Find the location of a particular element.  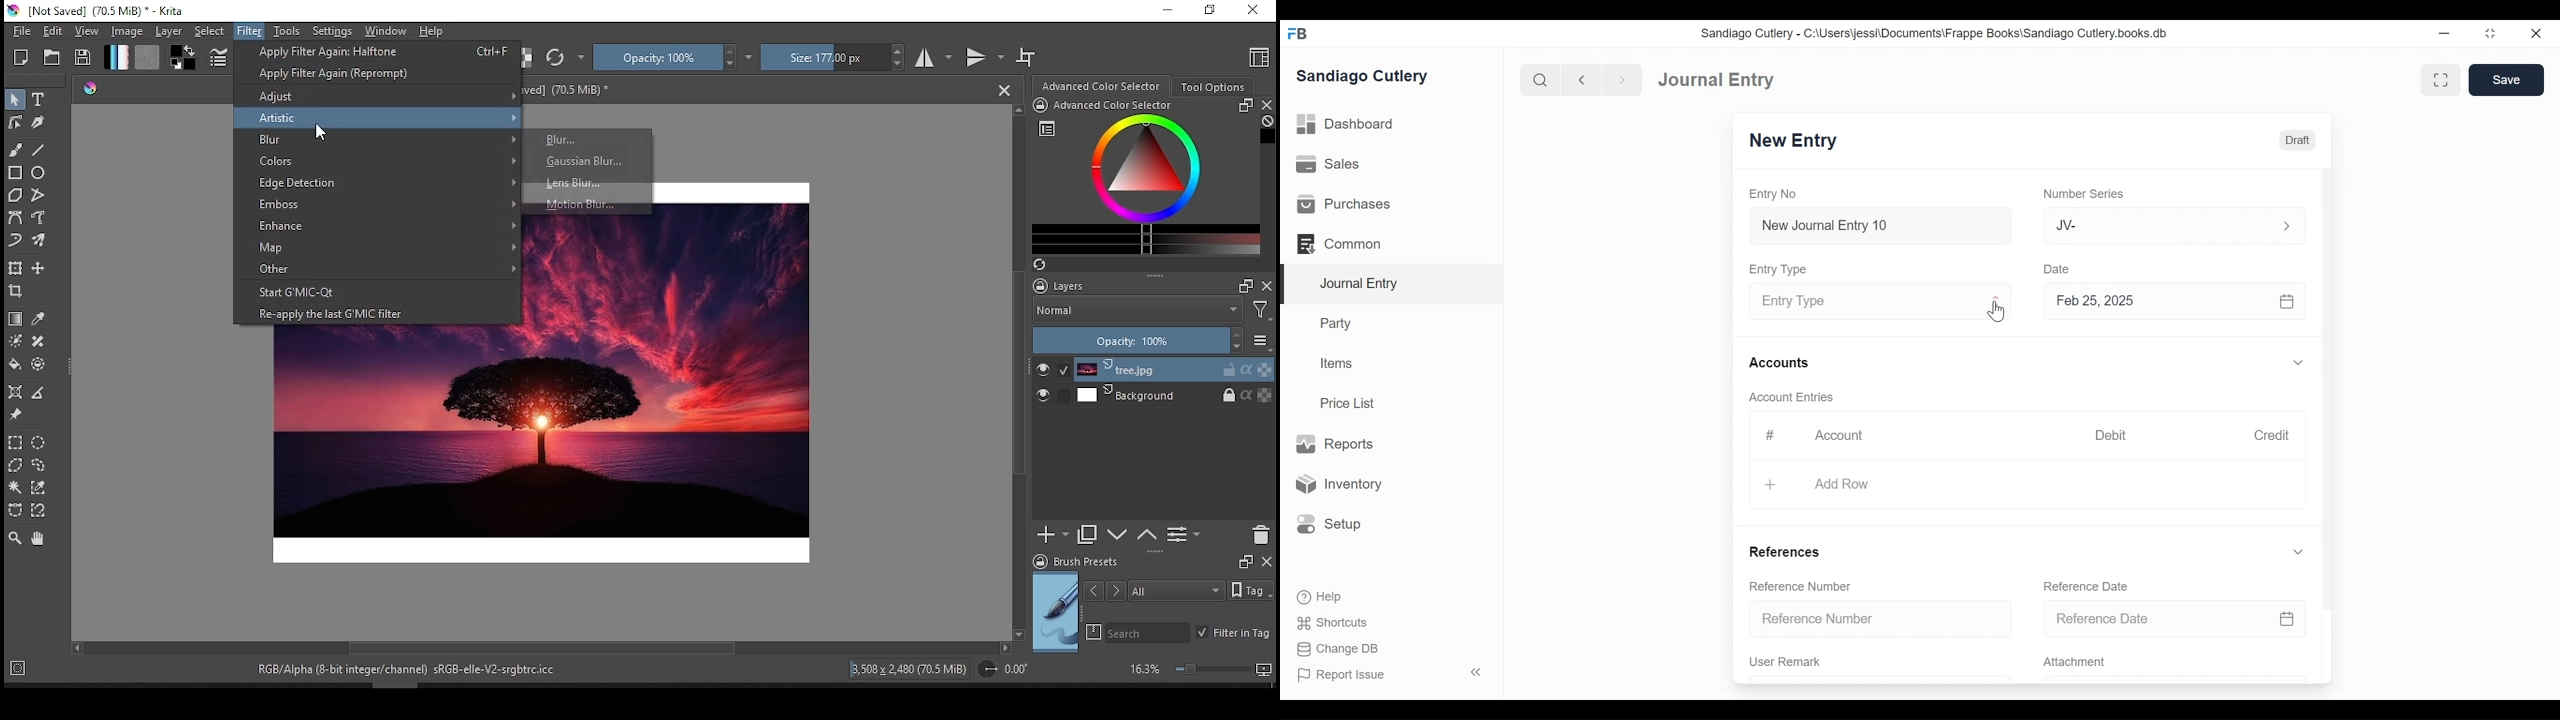

file is located at coordinates (20, 31).